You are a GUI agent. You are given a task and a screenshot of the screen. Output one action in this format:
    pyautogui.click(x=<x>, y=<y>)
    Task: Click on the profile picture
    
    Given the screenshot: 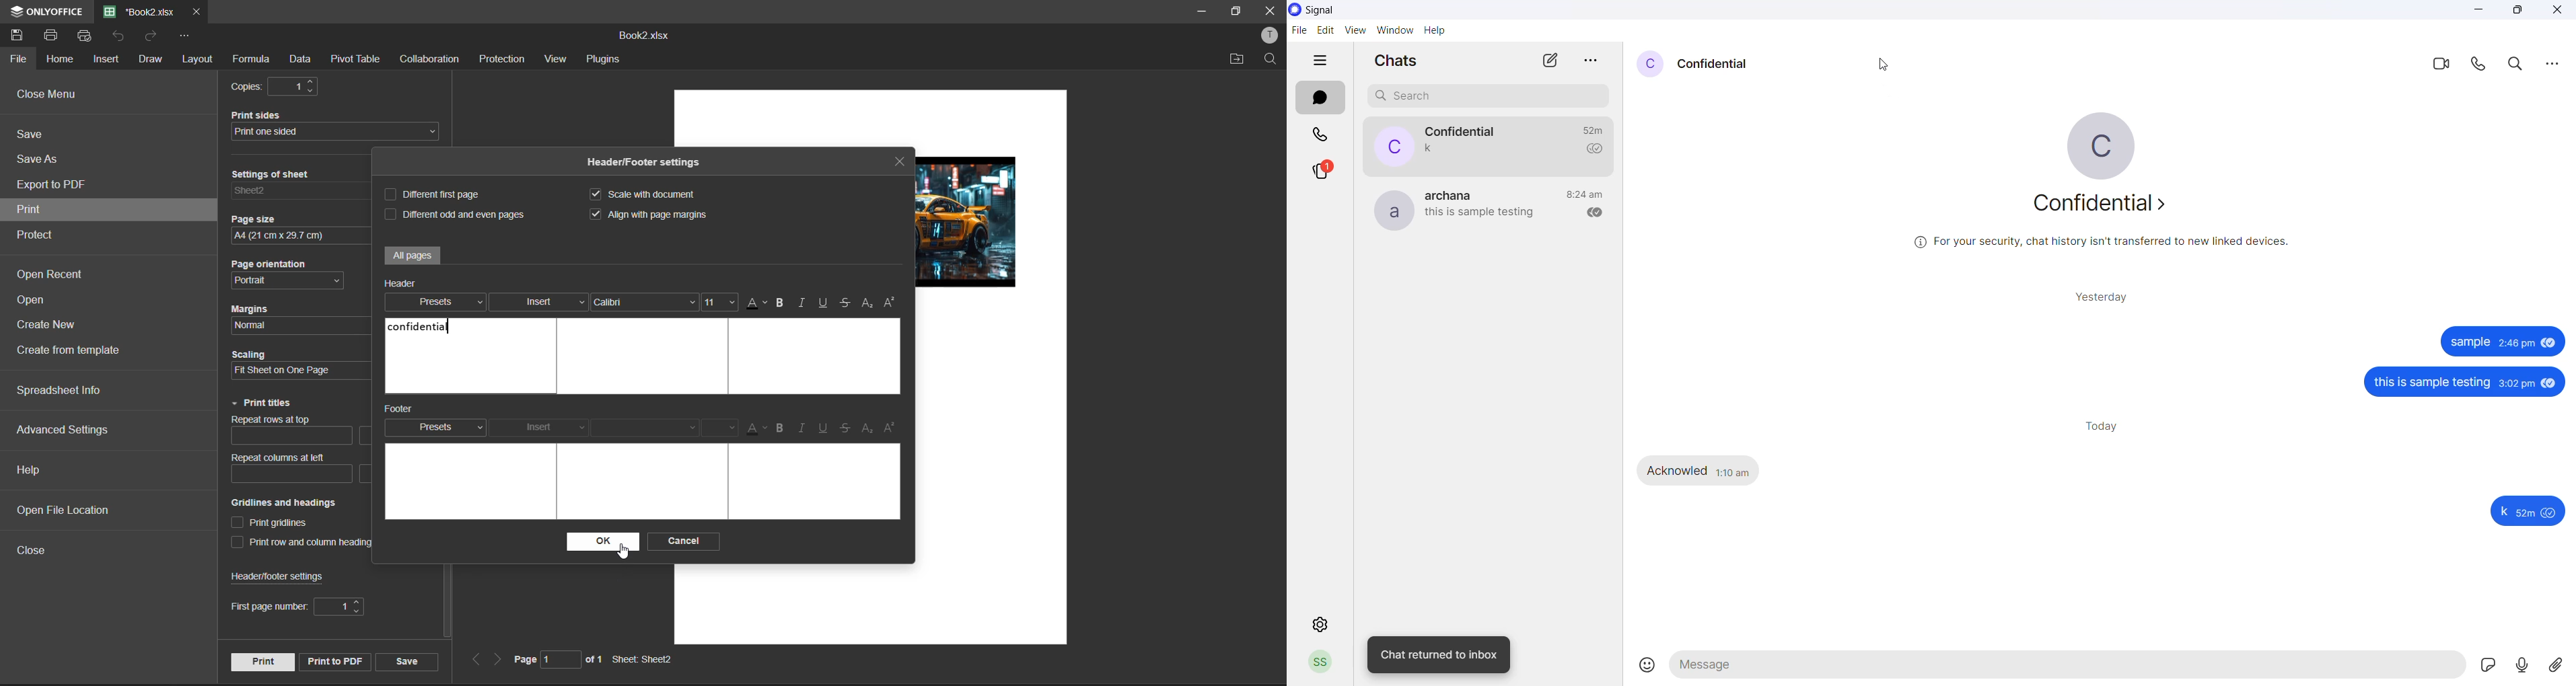 What is the action you would take?
    pyautogui.click(x=1650, y=63)
    